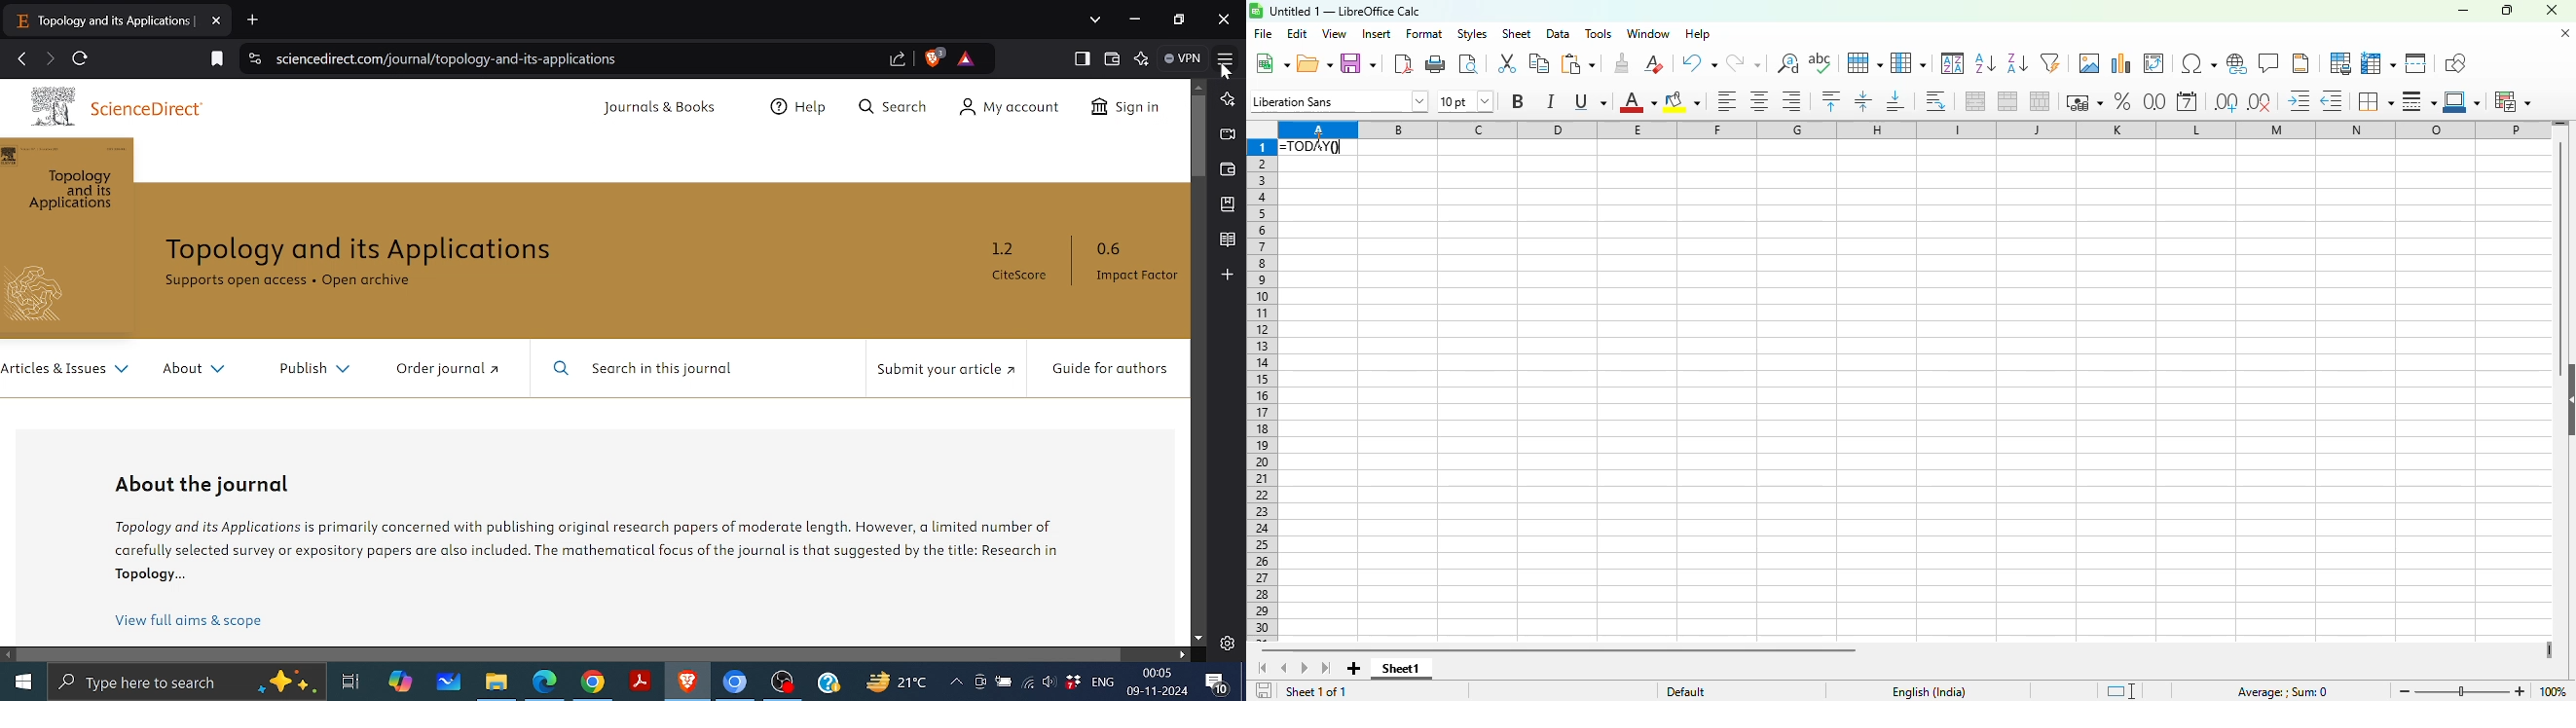 Image resolution: width=2576 pixels, height=728 pixels. I want to click on Internet Access, so click(1029, 679).